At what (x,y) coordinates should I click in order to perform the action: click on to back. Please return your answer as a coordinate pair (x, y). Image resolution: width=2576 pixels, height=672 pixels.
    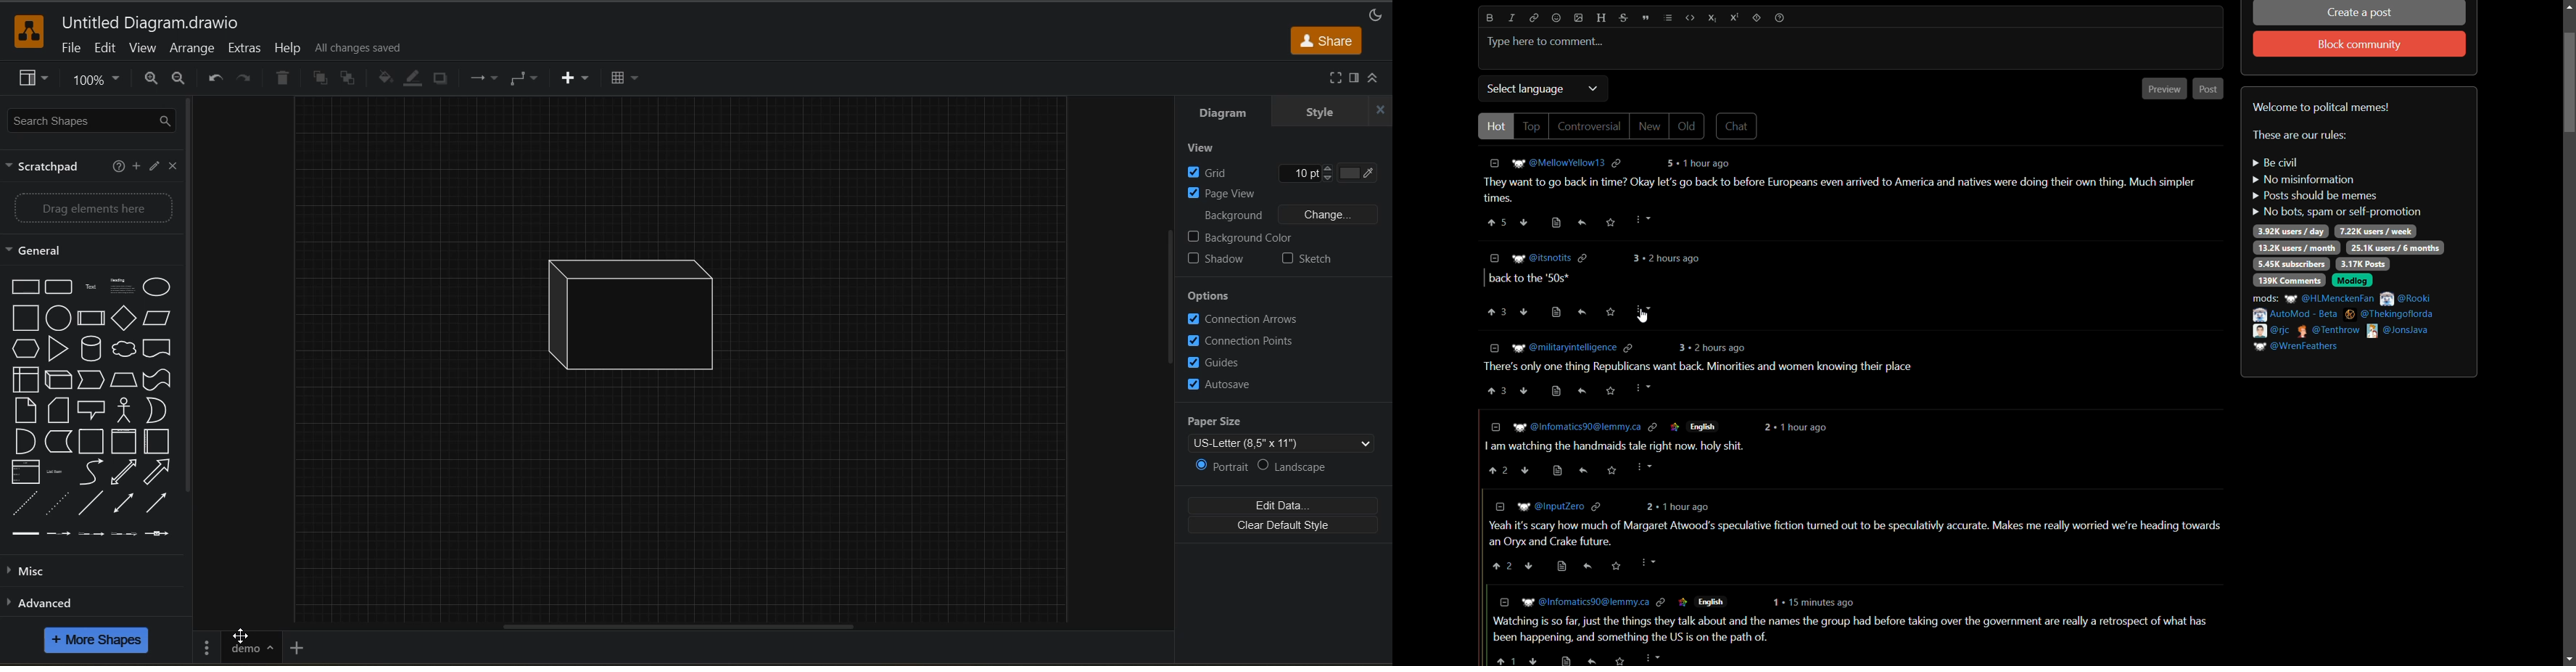
    Looking at the image, I should click on (347, 78).